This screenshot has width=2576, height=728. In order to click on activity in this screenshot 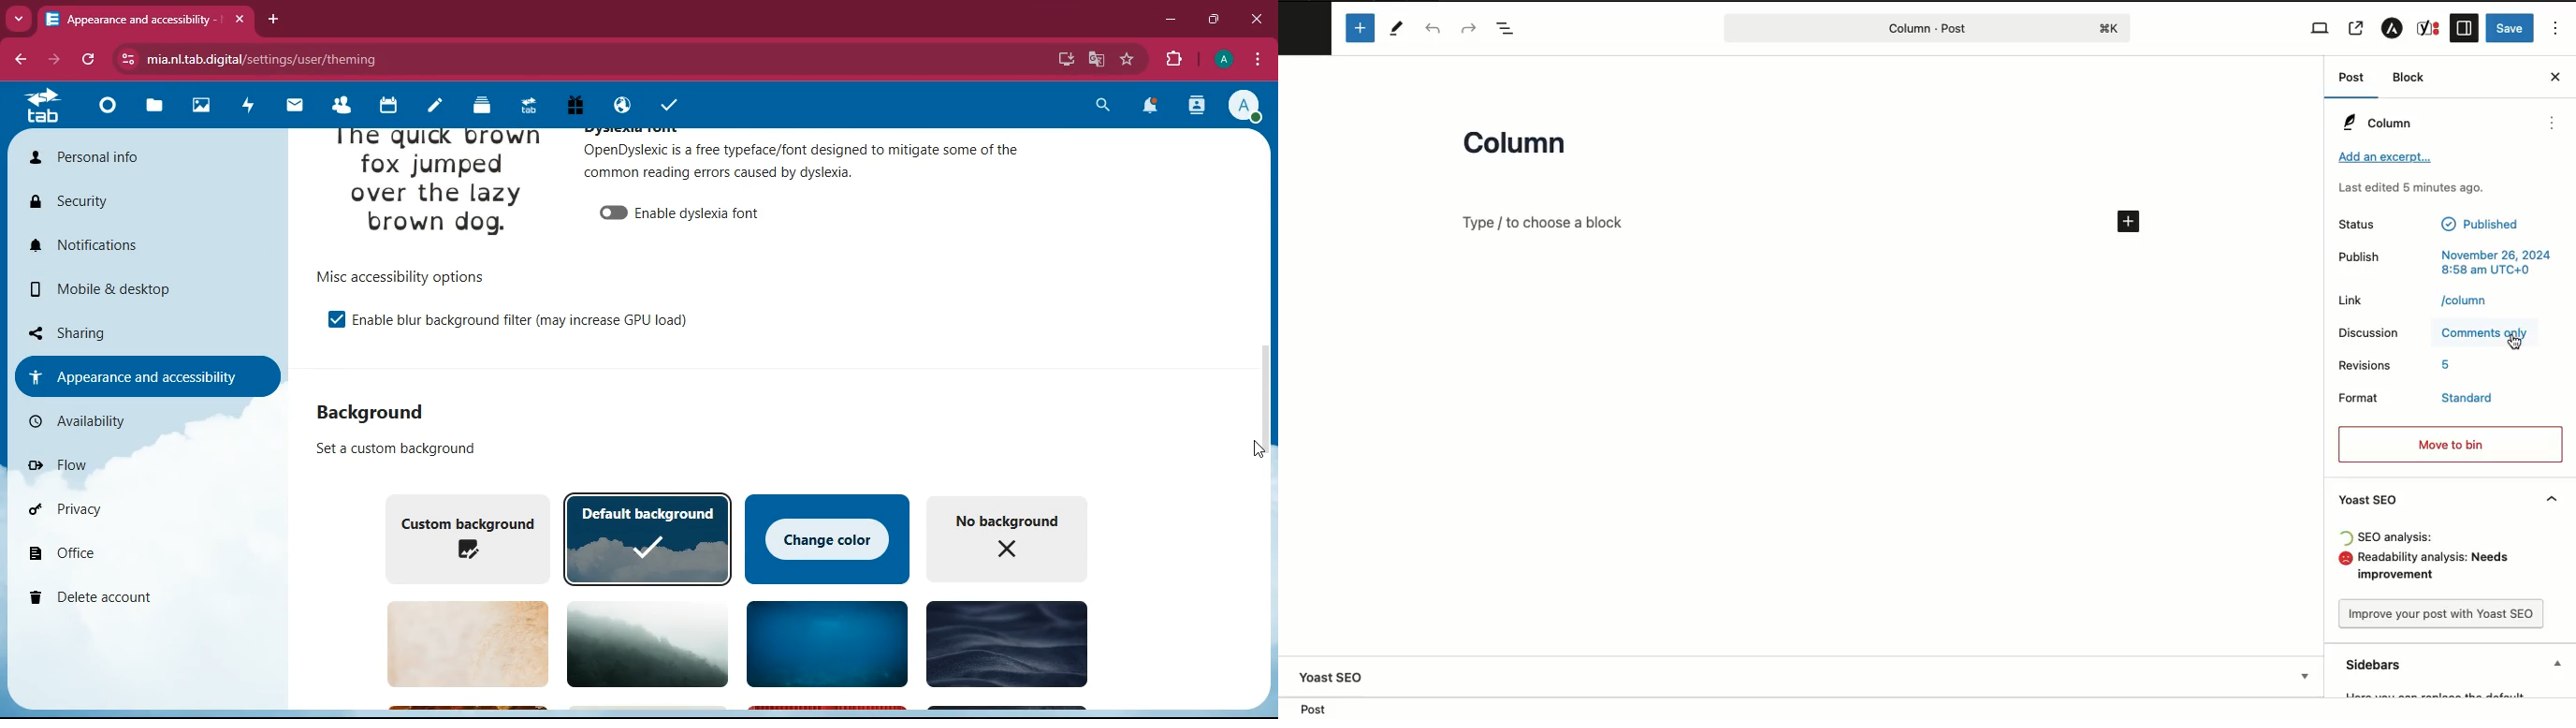, I will do `click(248, 104)`.